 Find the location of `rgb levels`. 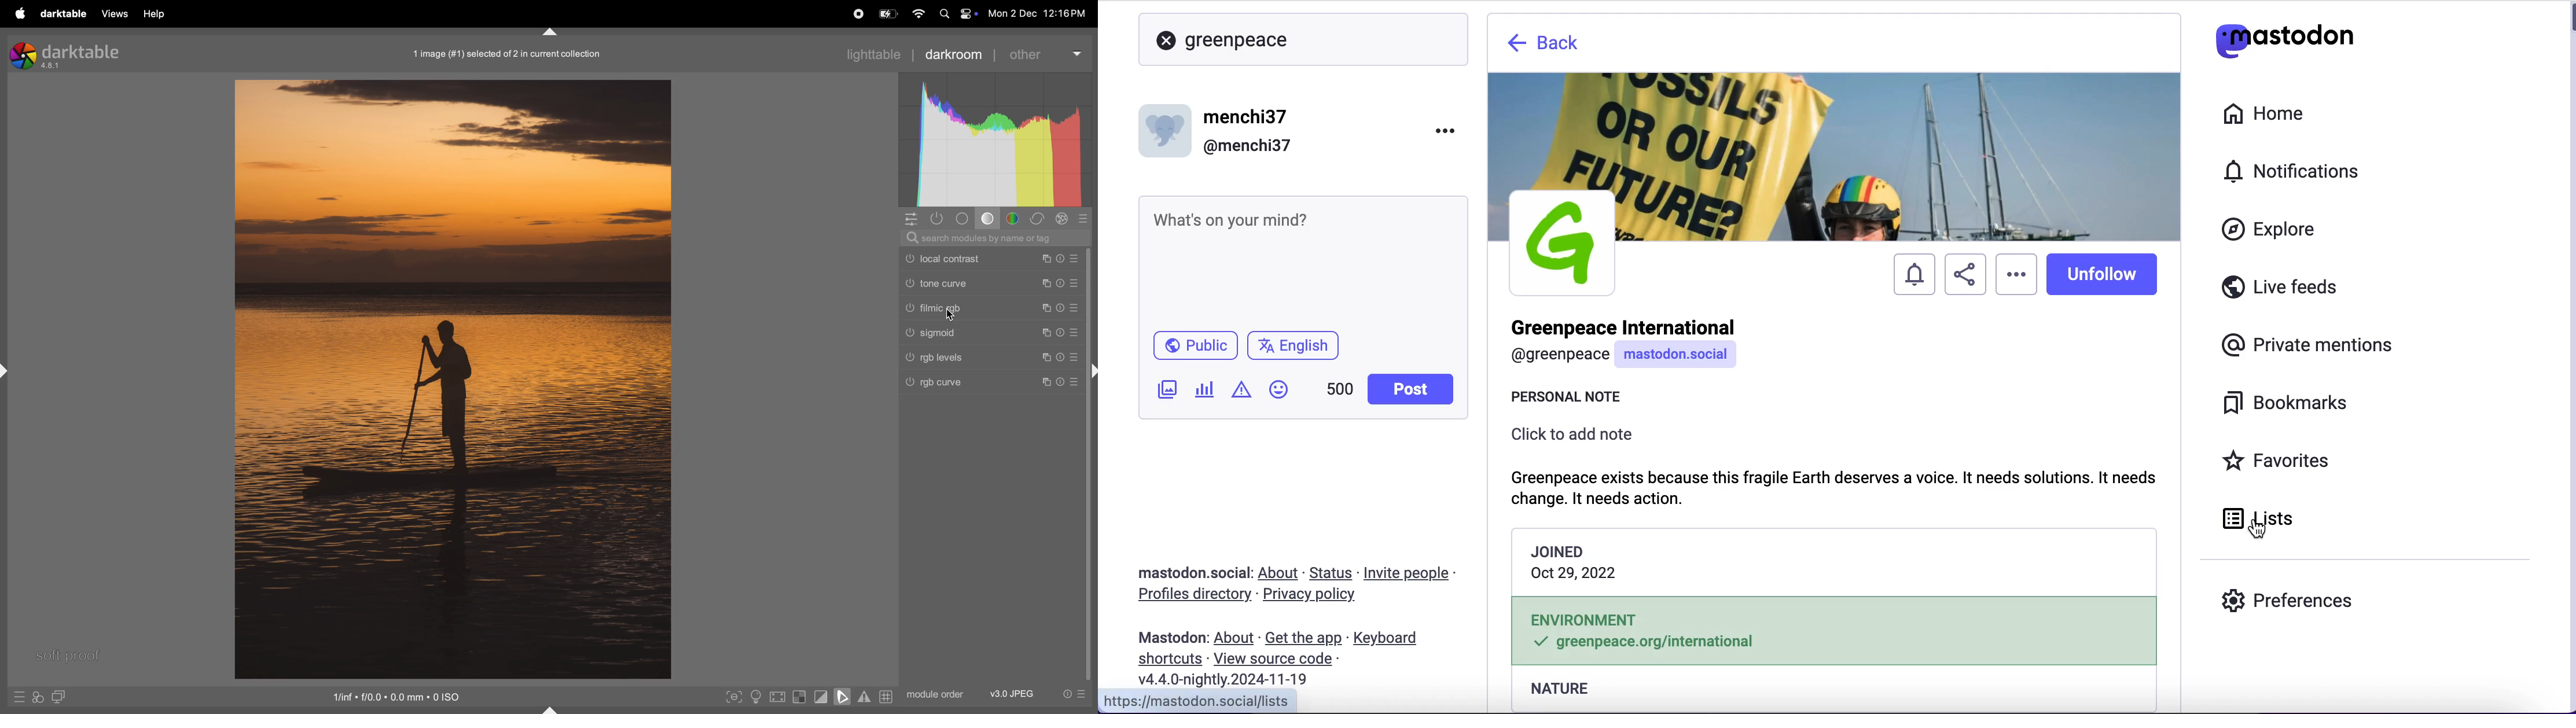

rgb levels is located at coordinates (995, 358).